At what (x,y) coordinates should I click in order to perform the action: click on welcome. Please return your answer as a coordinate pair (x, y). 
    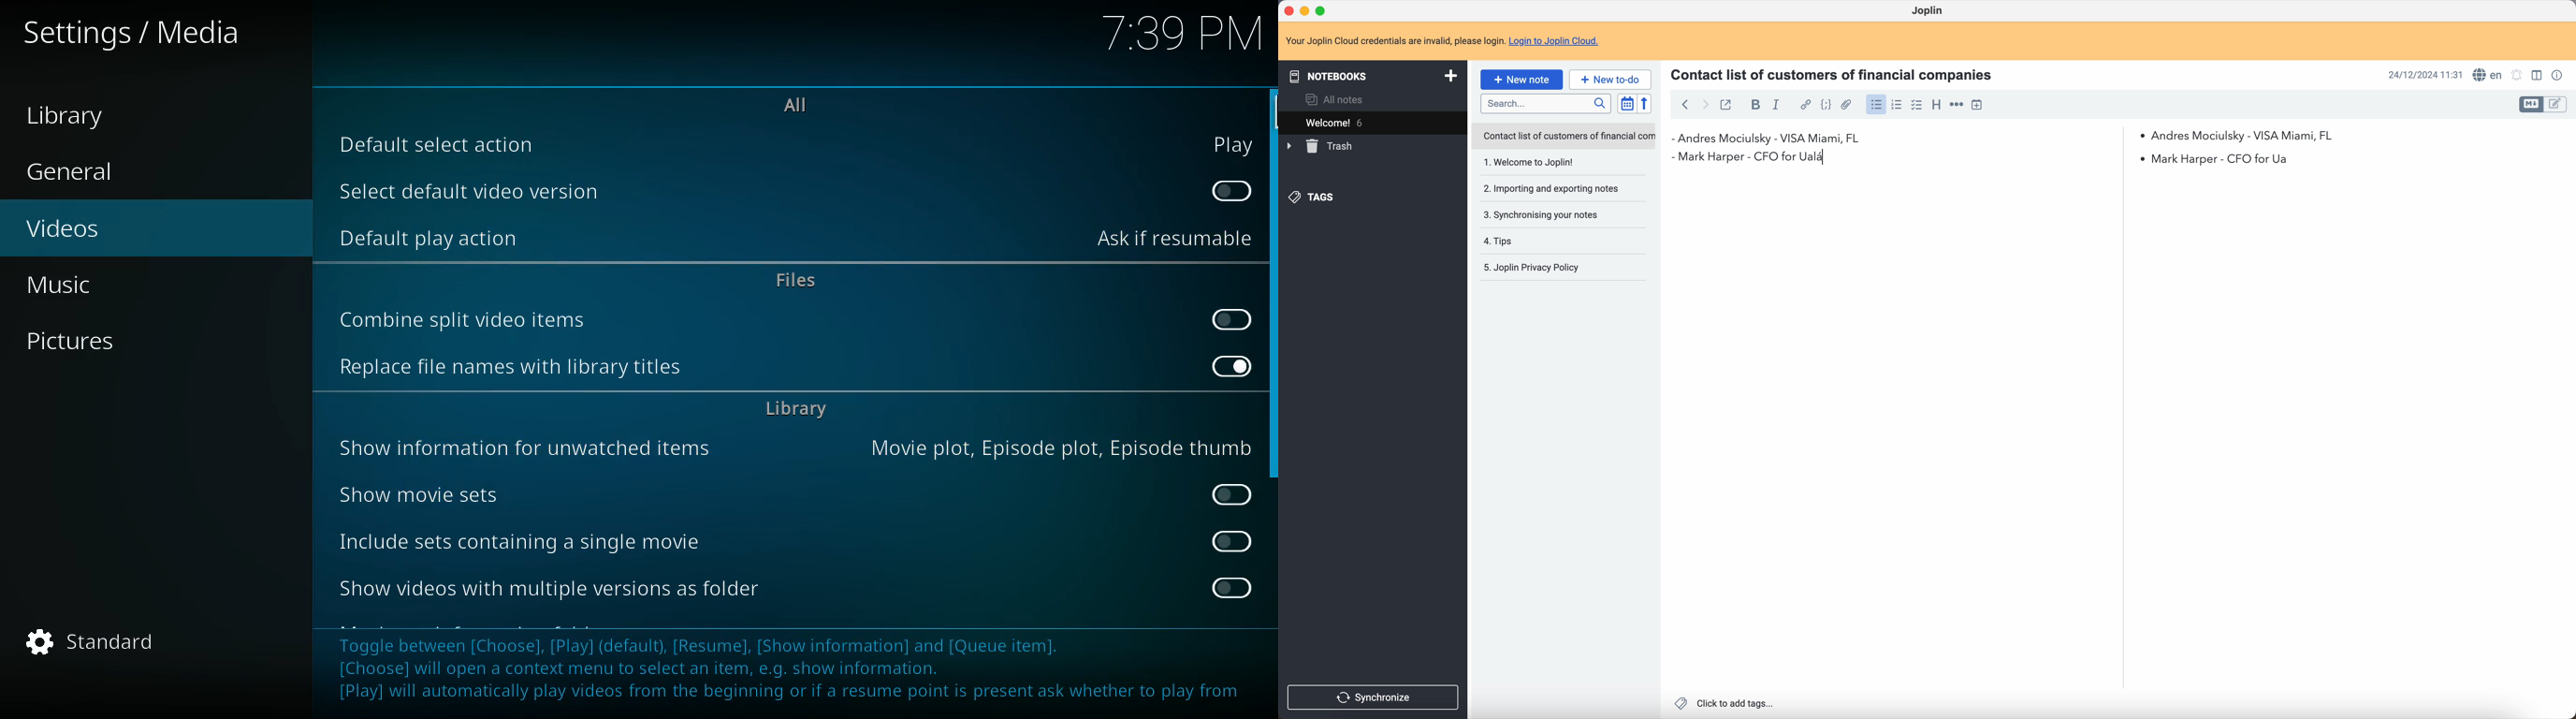
    Looking at the image, I should click on (1364, 122).